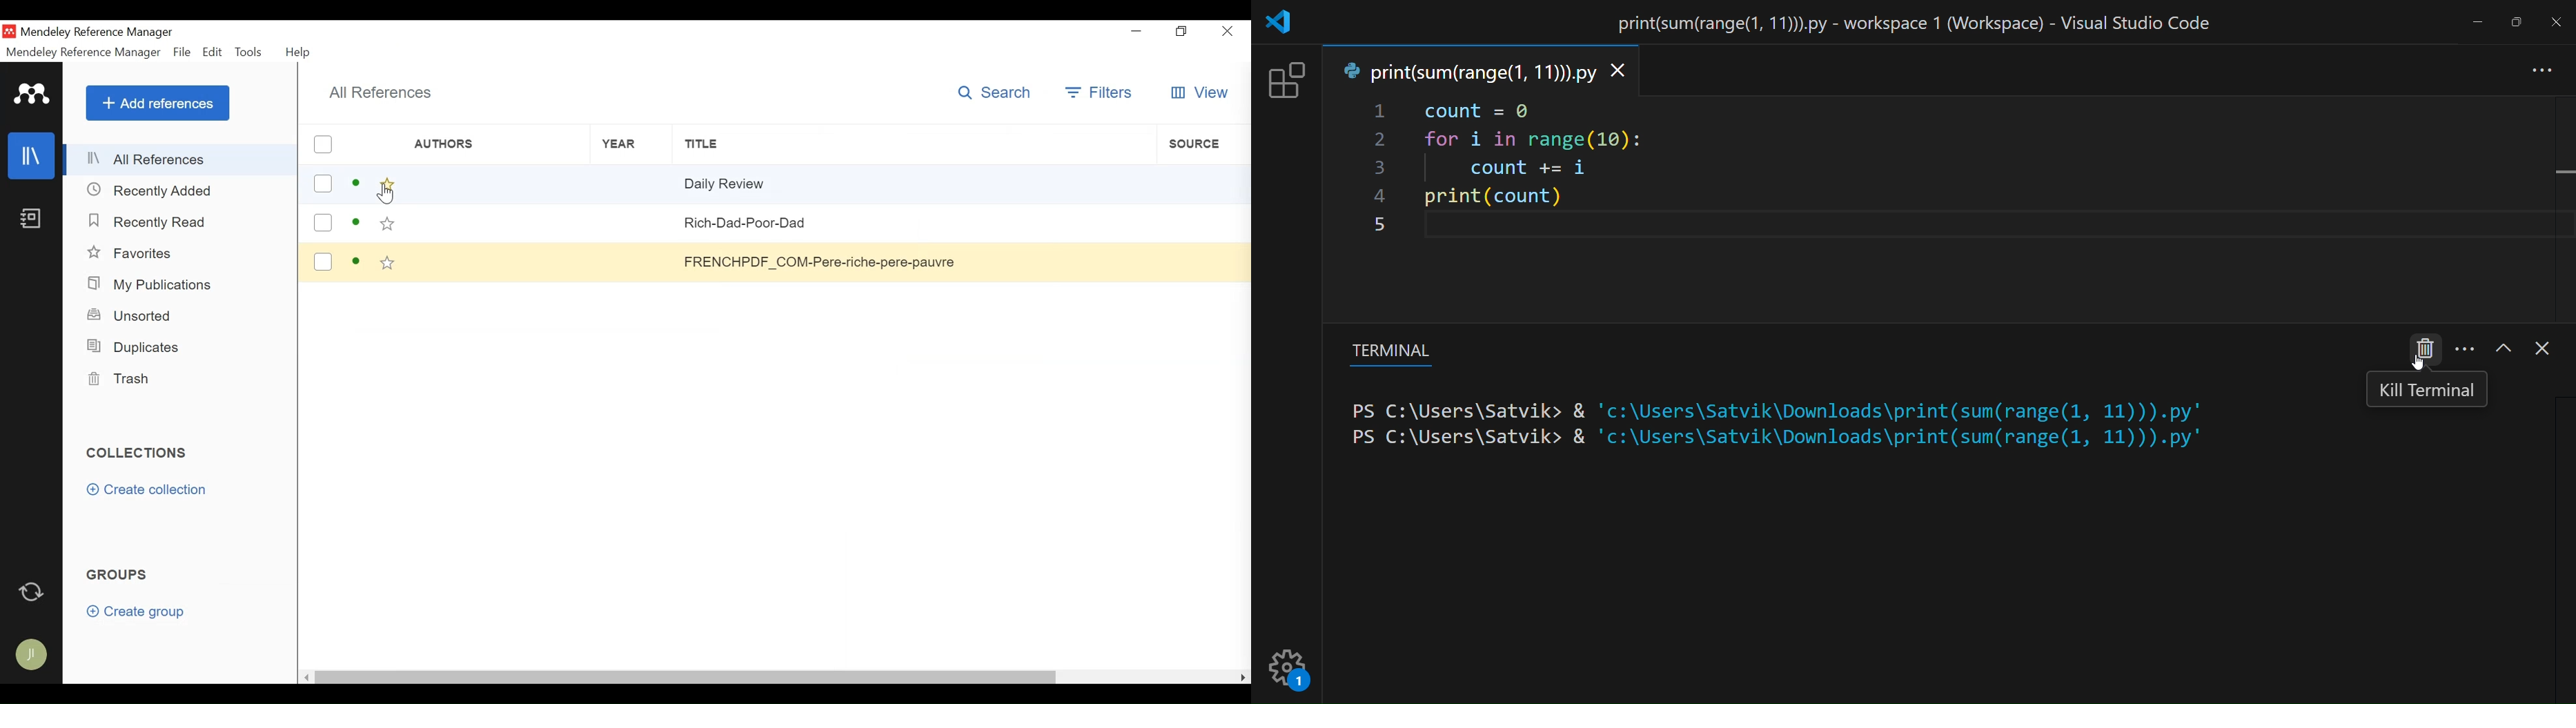 The image size is (2576, 728). I want to click on Close, so click(1230, 31).